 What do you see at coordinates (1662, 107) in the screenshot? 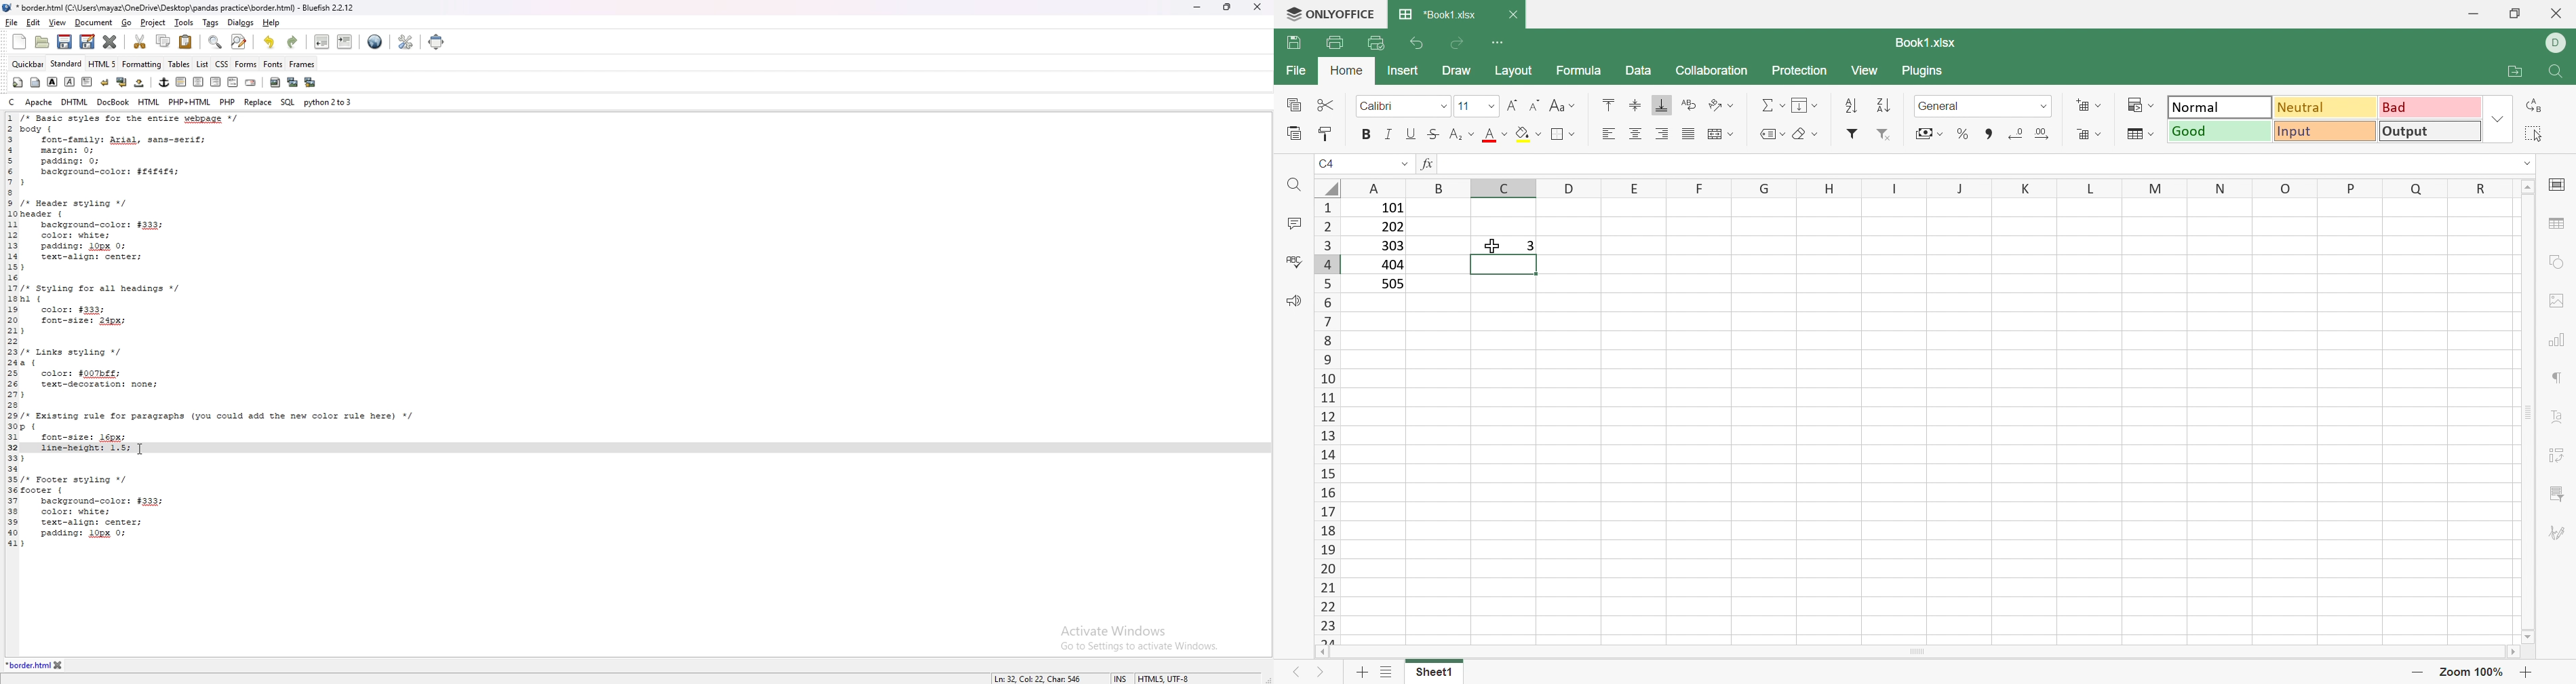
I see `Align bottom` at bounding box center [1662, 107].